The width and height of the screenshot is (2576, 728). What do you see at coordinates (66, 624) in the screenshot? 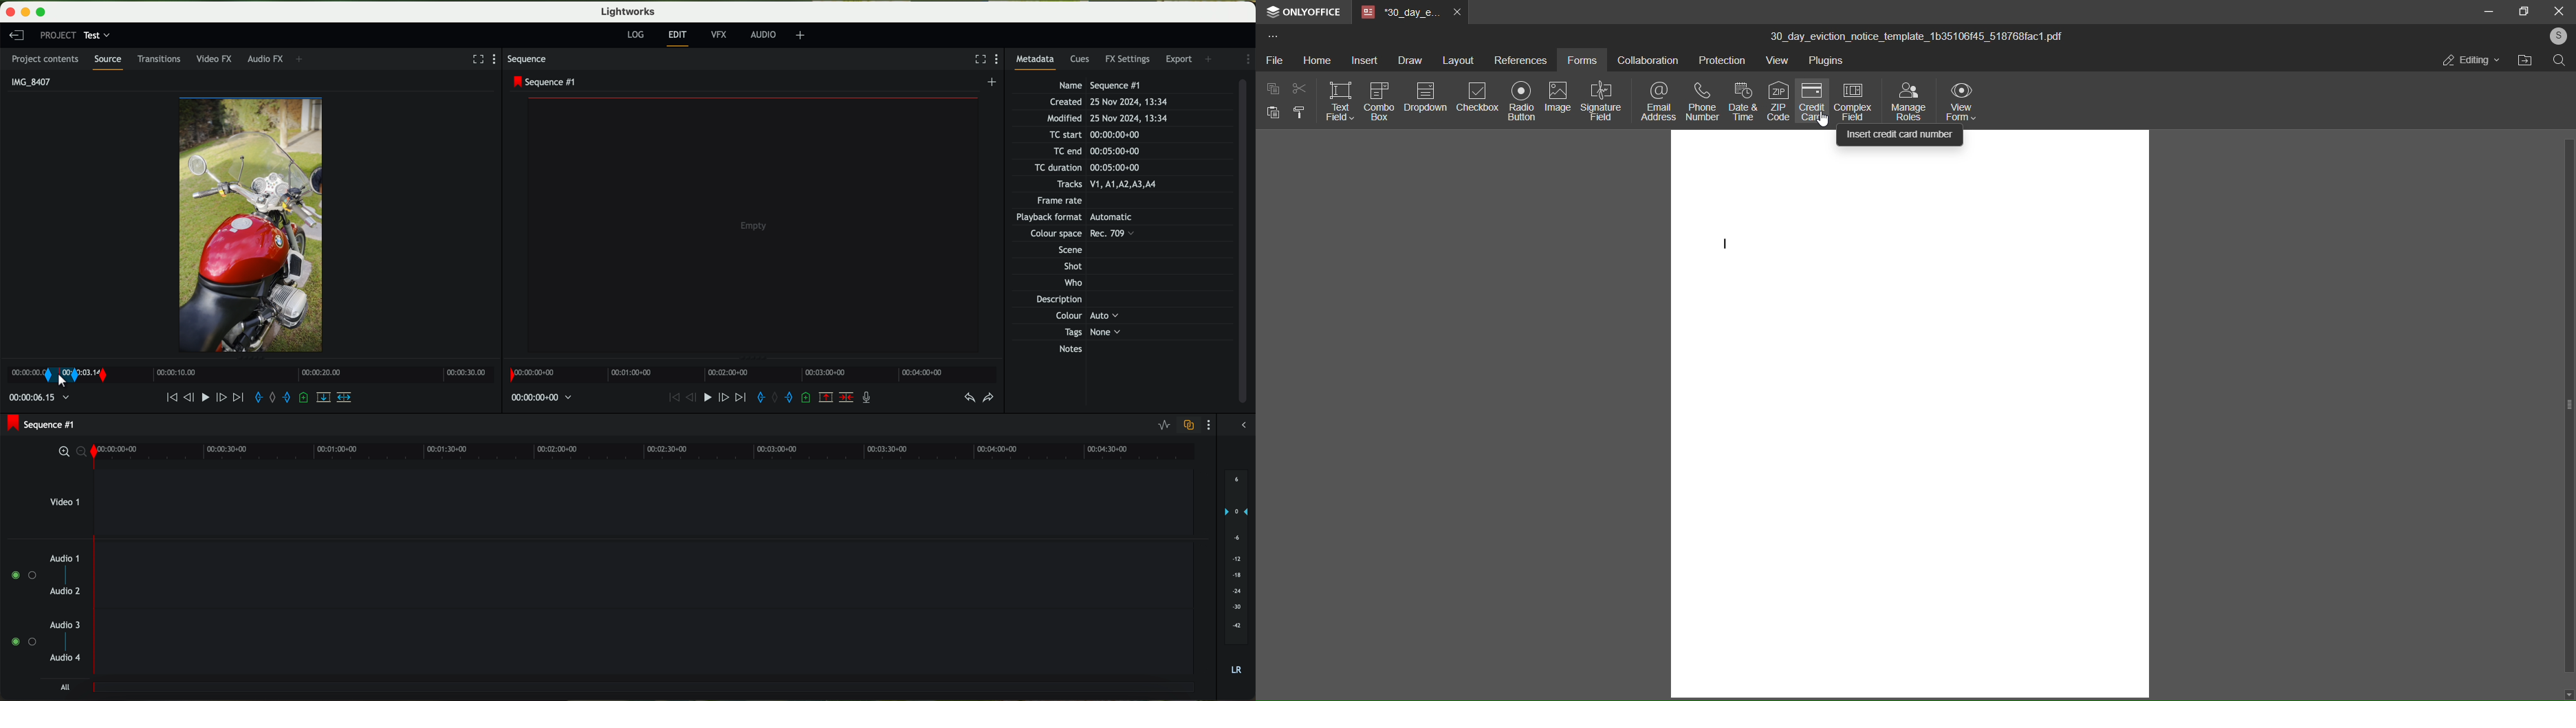
I see `audio 3` at bounding box center [66, 624].